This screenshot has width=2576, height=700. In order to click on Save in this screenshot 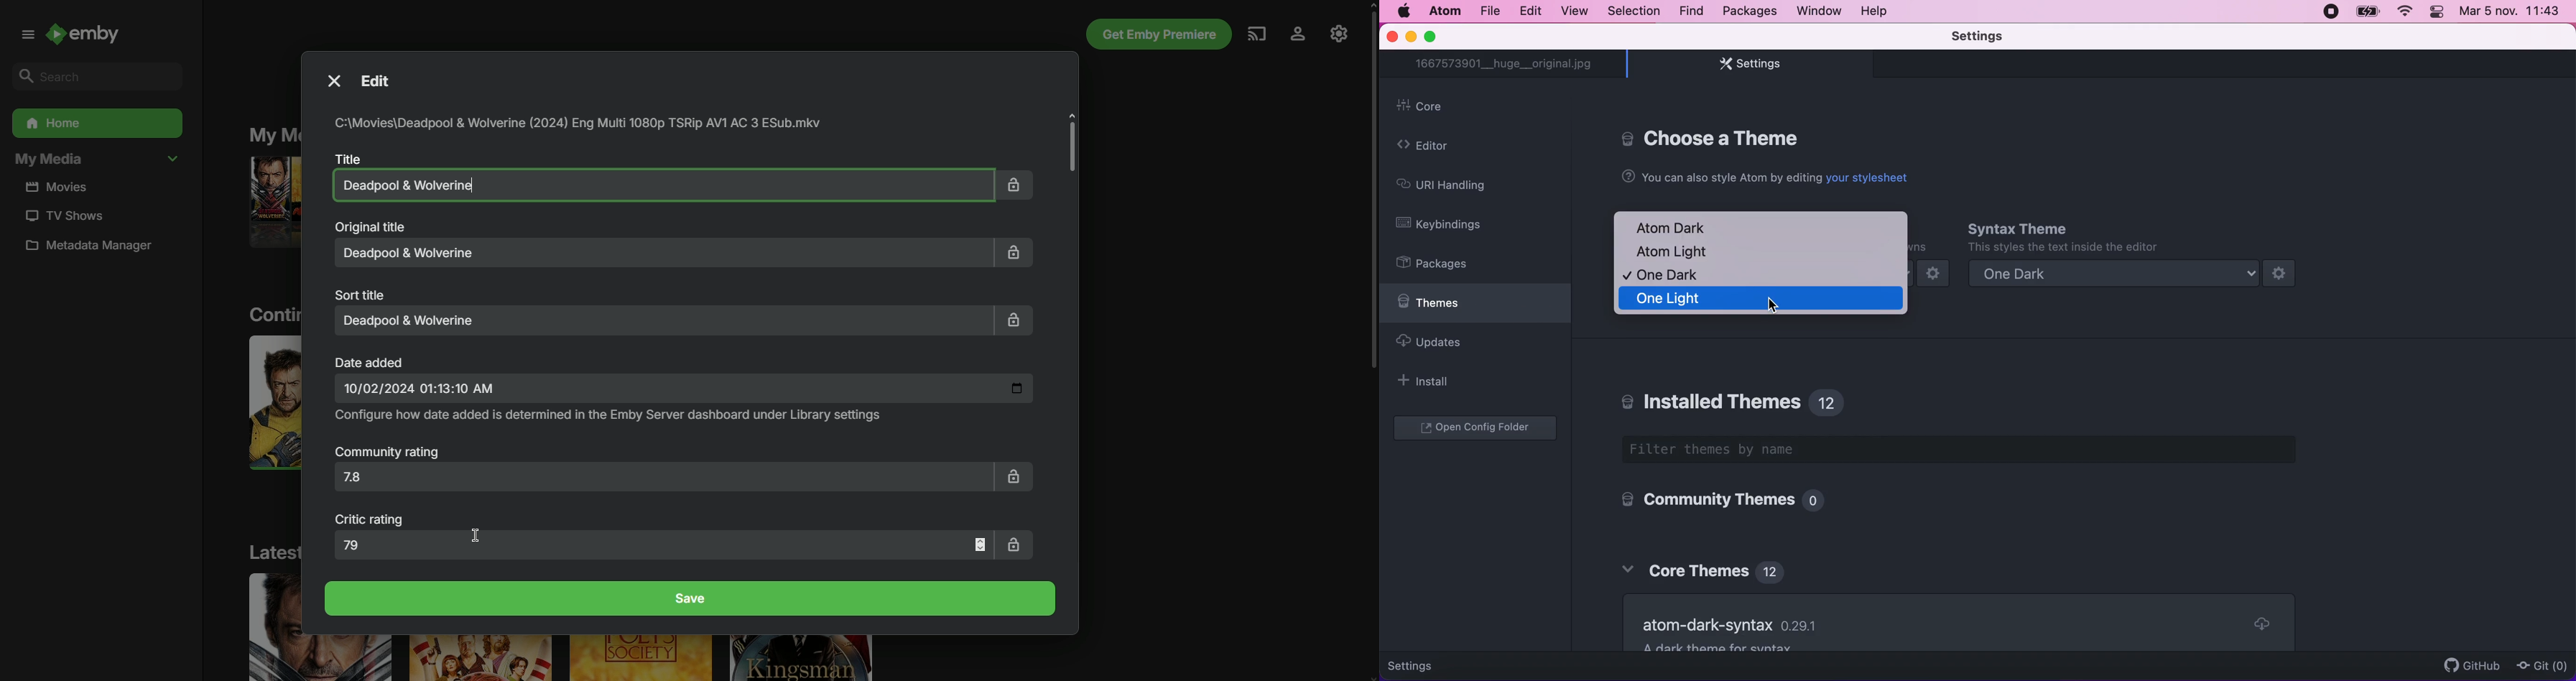, I will do `click(692, 598)`.